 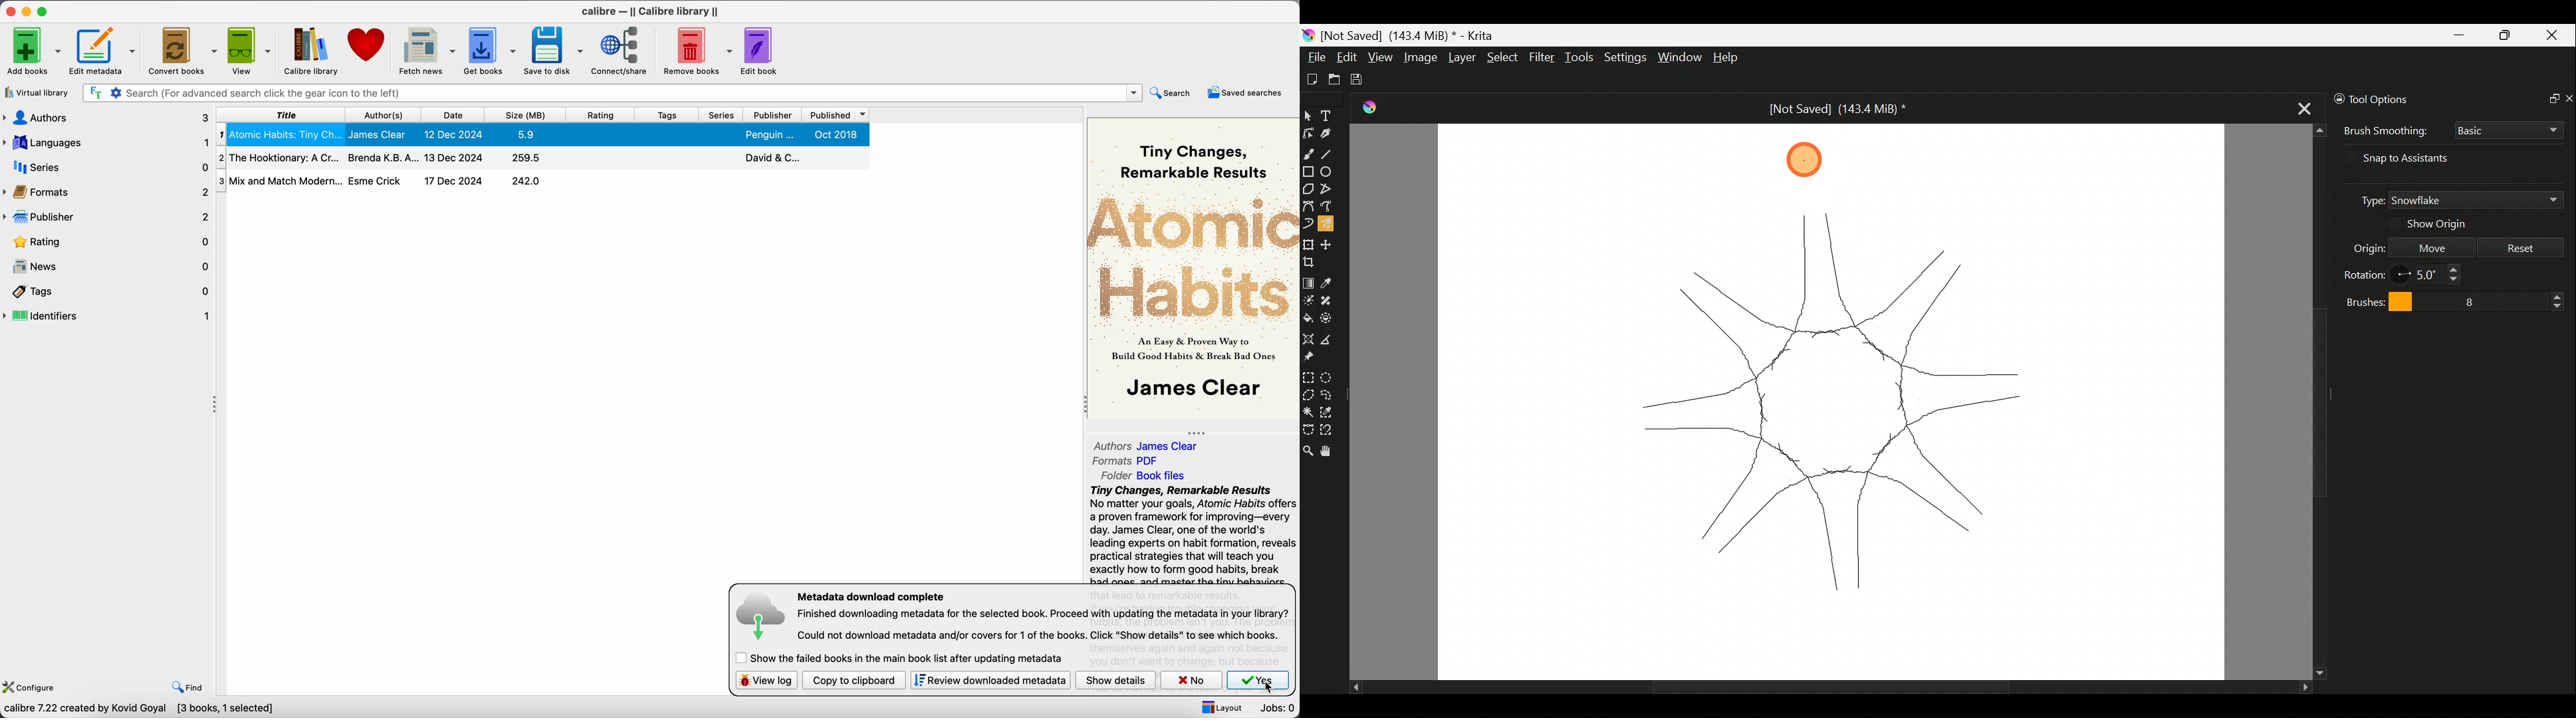 I want to click on Tools, so click(x=1580, y=57).